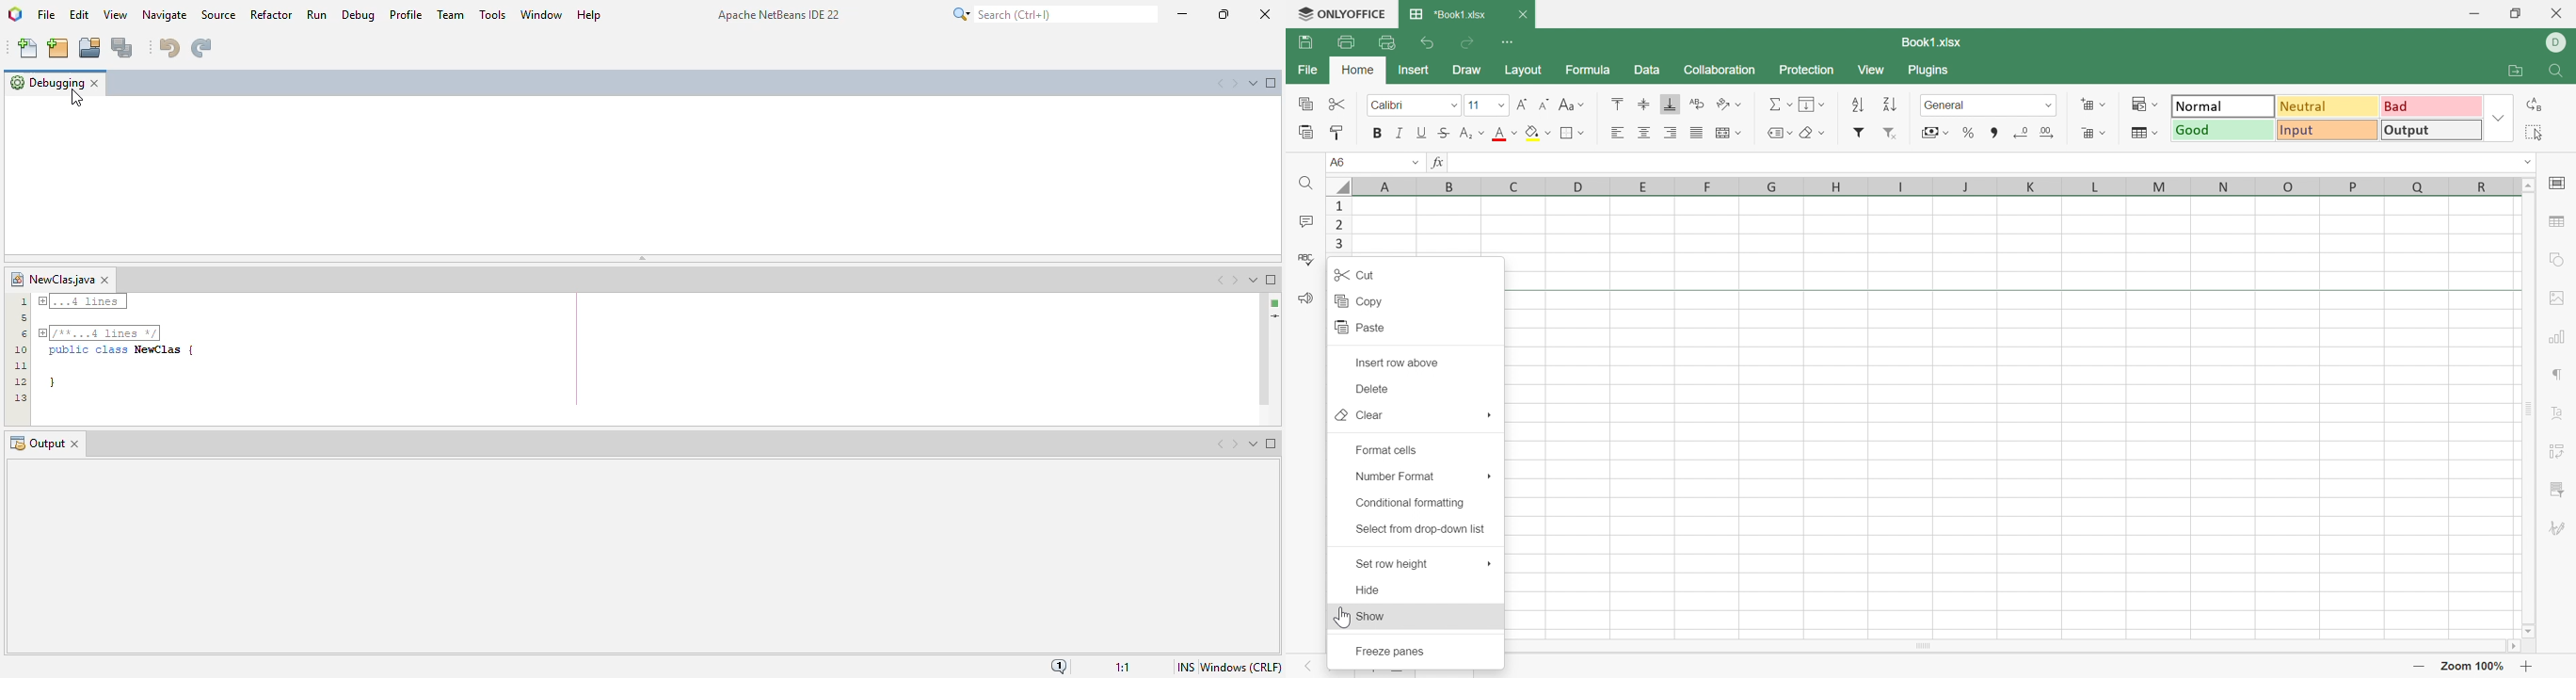  I want to click on = ONLYOFFICE, so click(1344, 15).